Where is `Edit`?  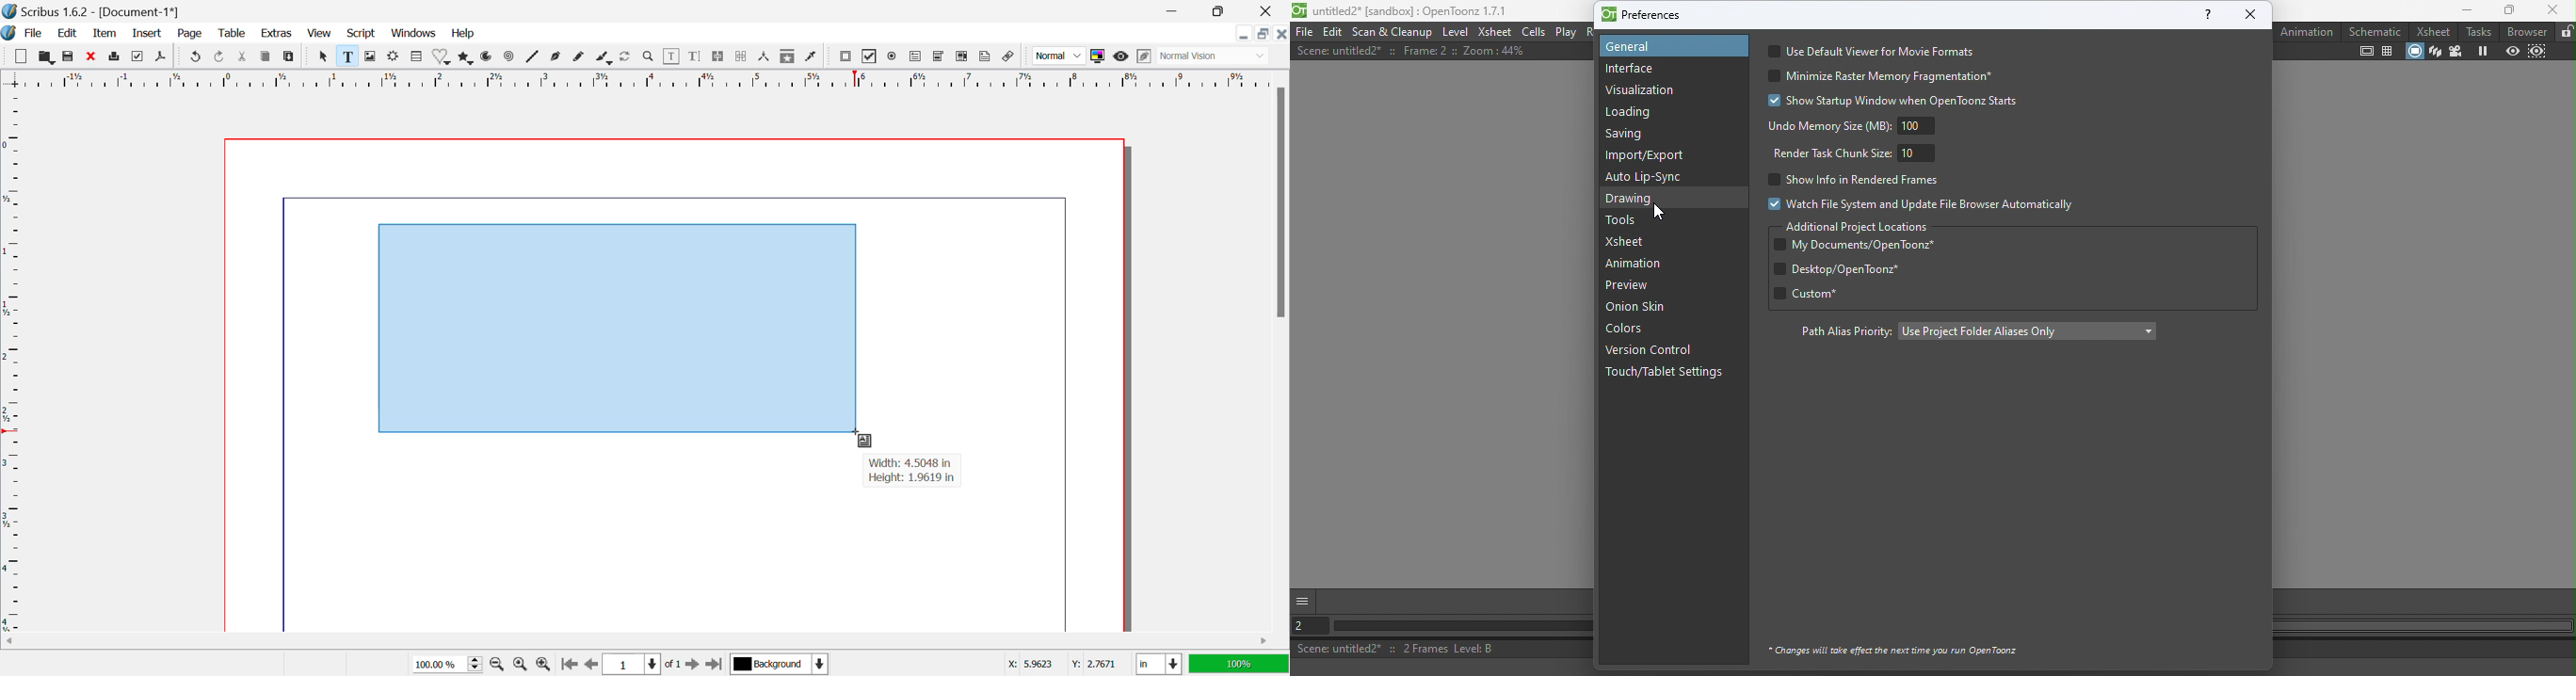 Edit is located at coordinates (69, 35).